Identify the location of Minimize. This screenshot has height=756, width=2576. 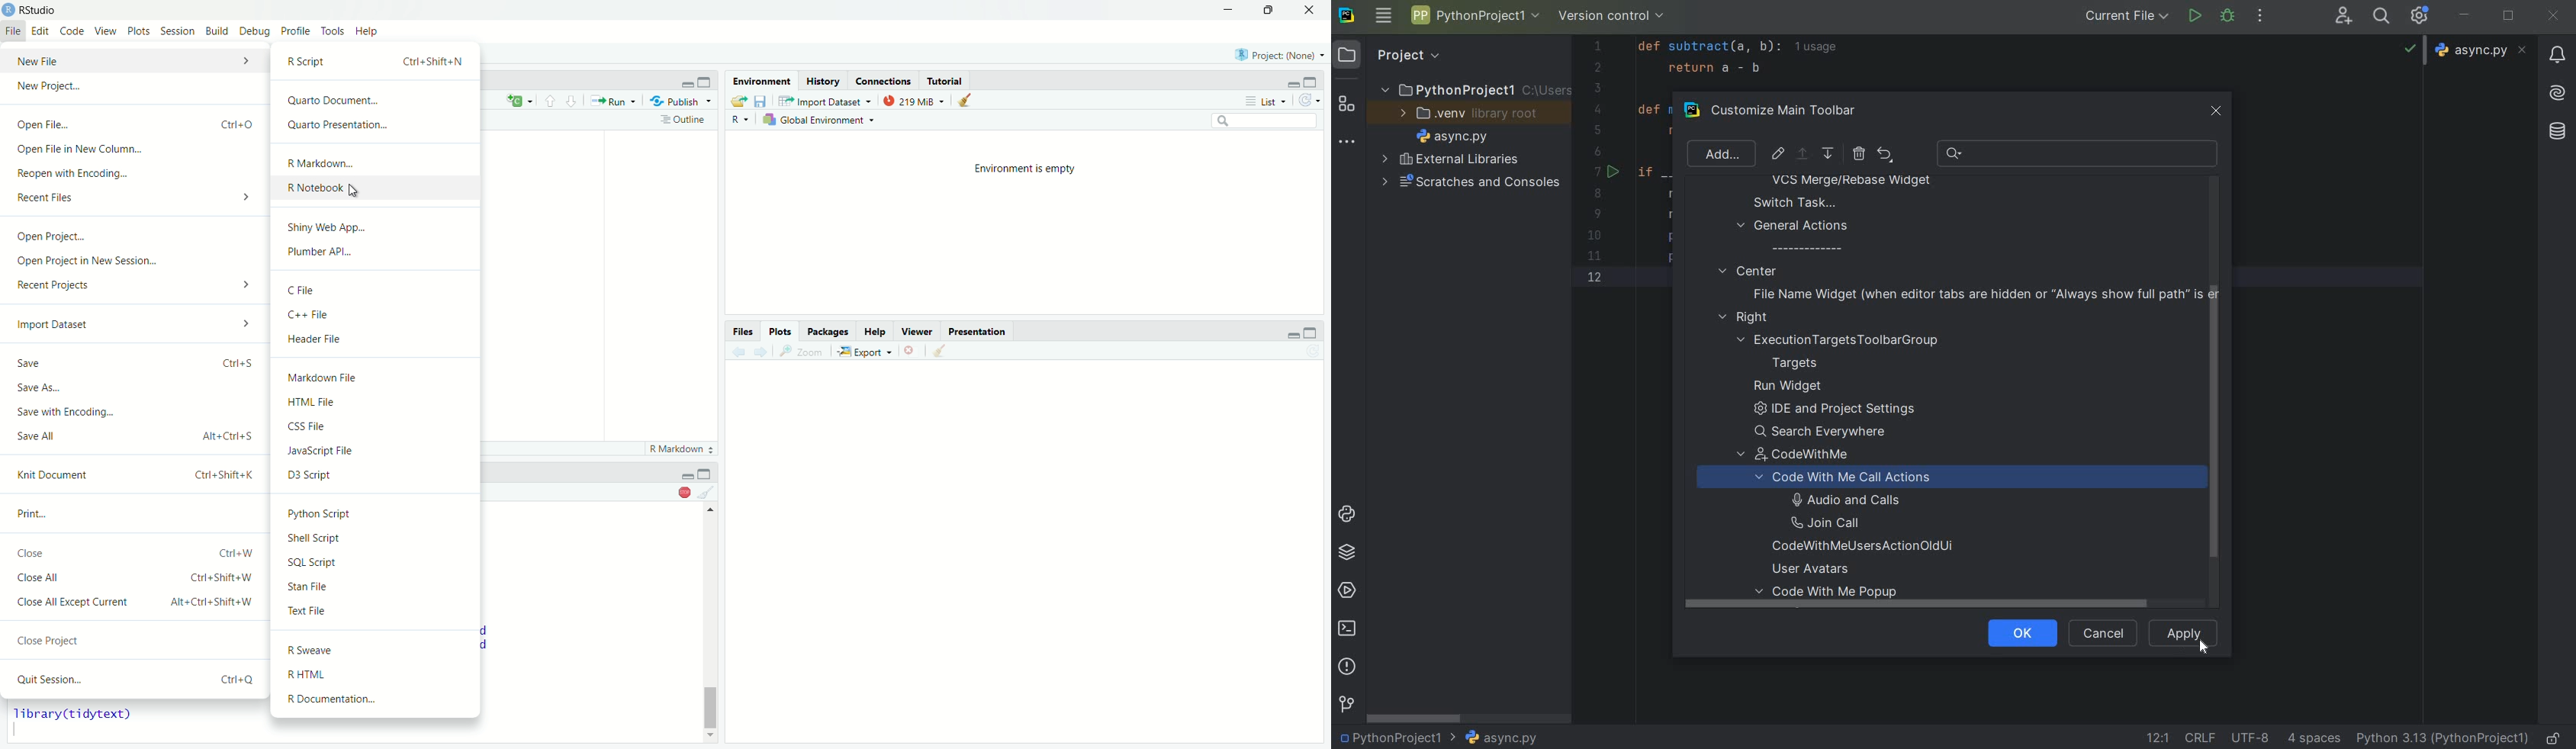
(1294, 80).